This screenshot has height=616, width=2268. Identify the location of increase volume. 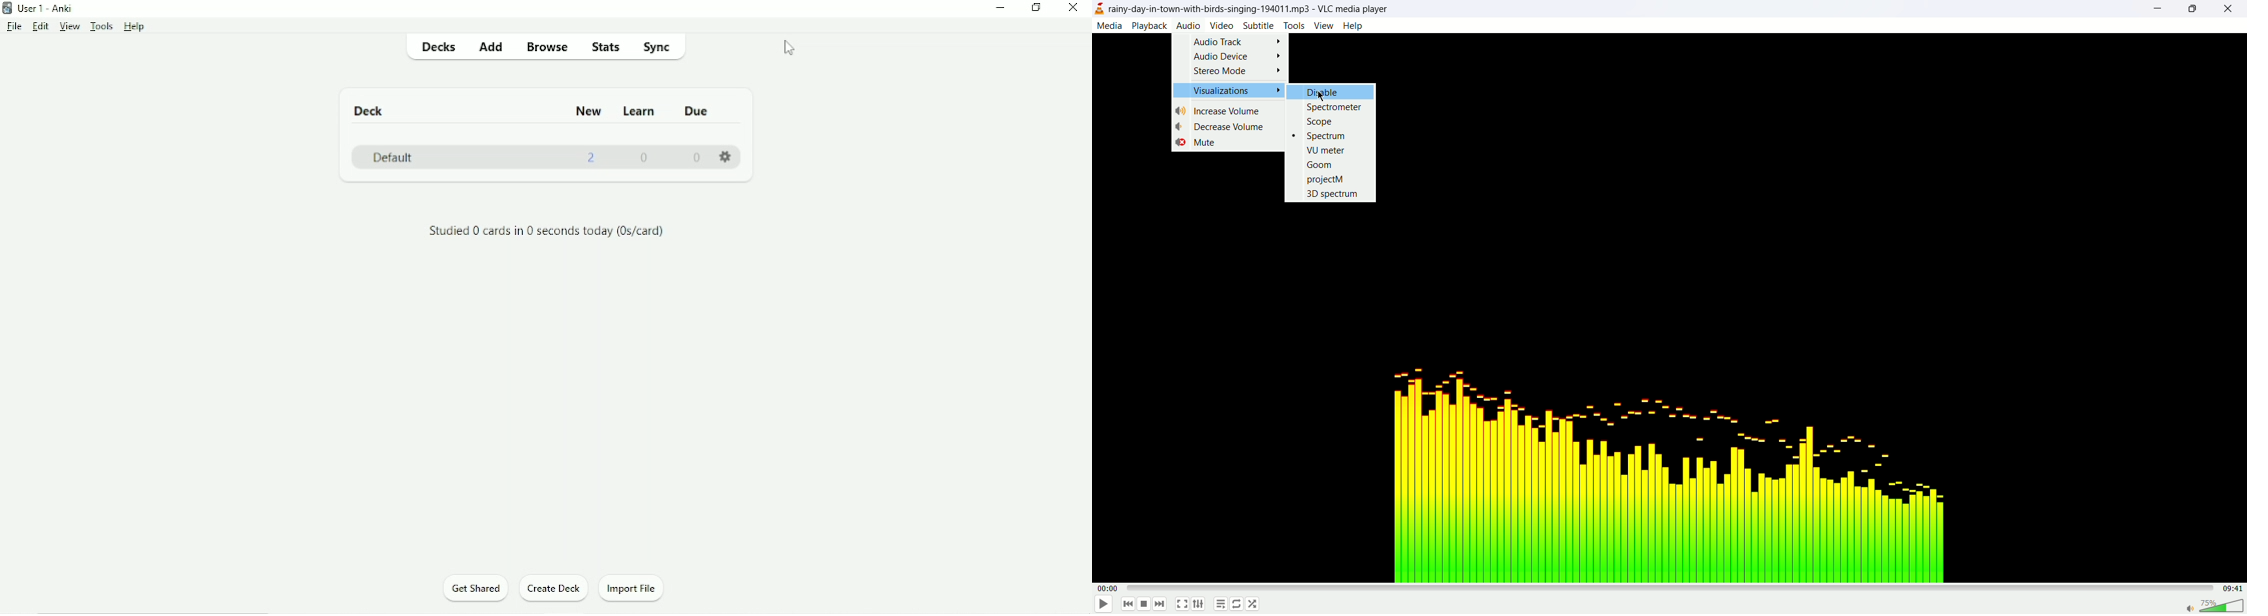
(1221, 111).